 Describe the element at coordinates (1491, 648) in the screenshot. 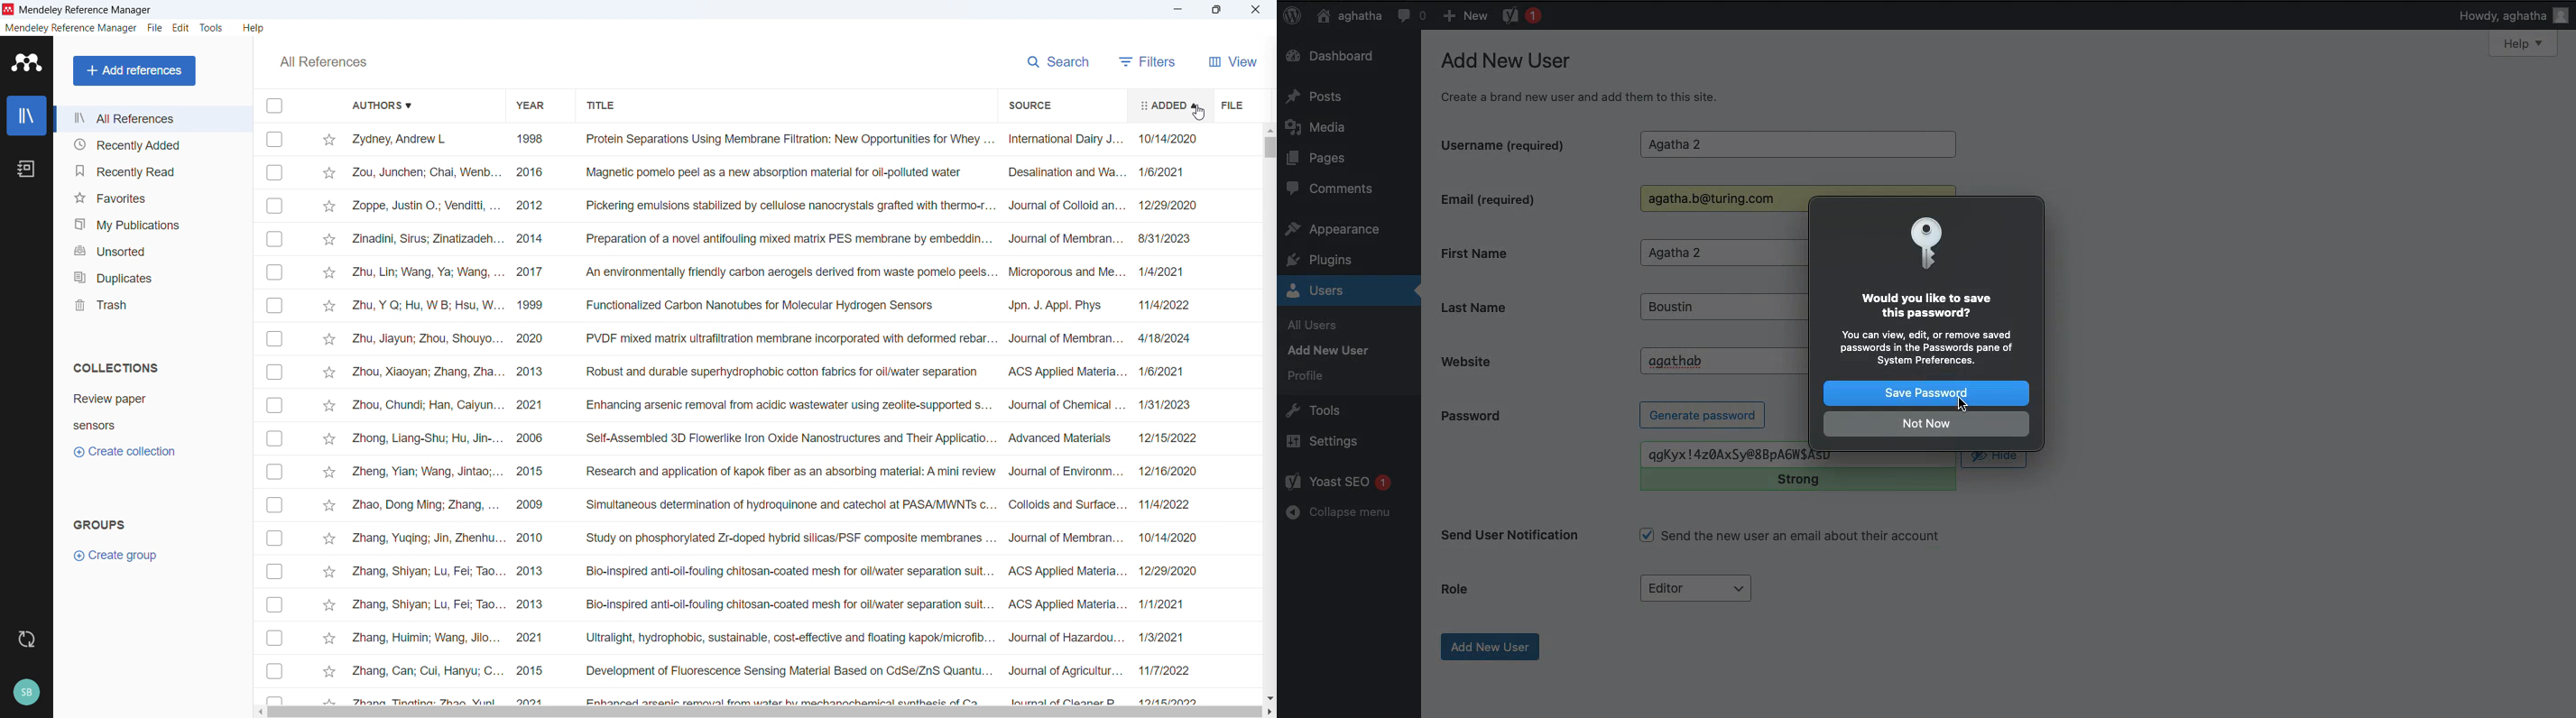

I see ` add new user` at that location.